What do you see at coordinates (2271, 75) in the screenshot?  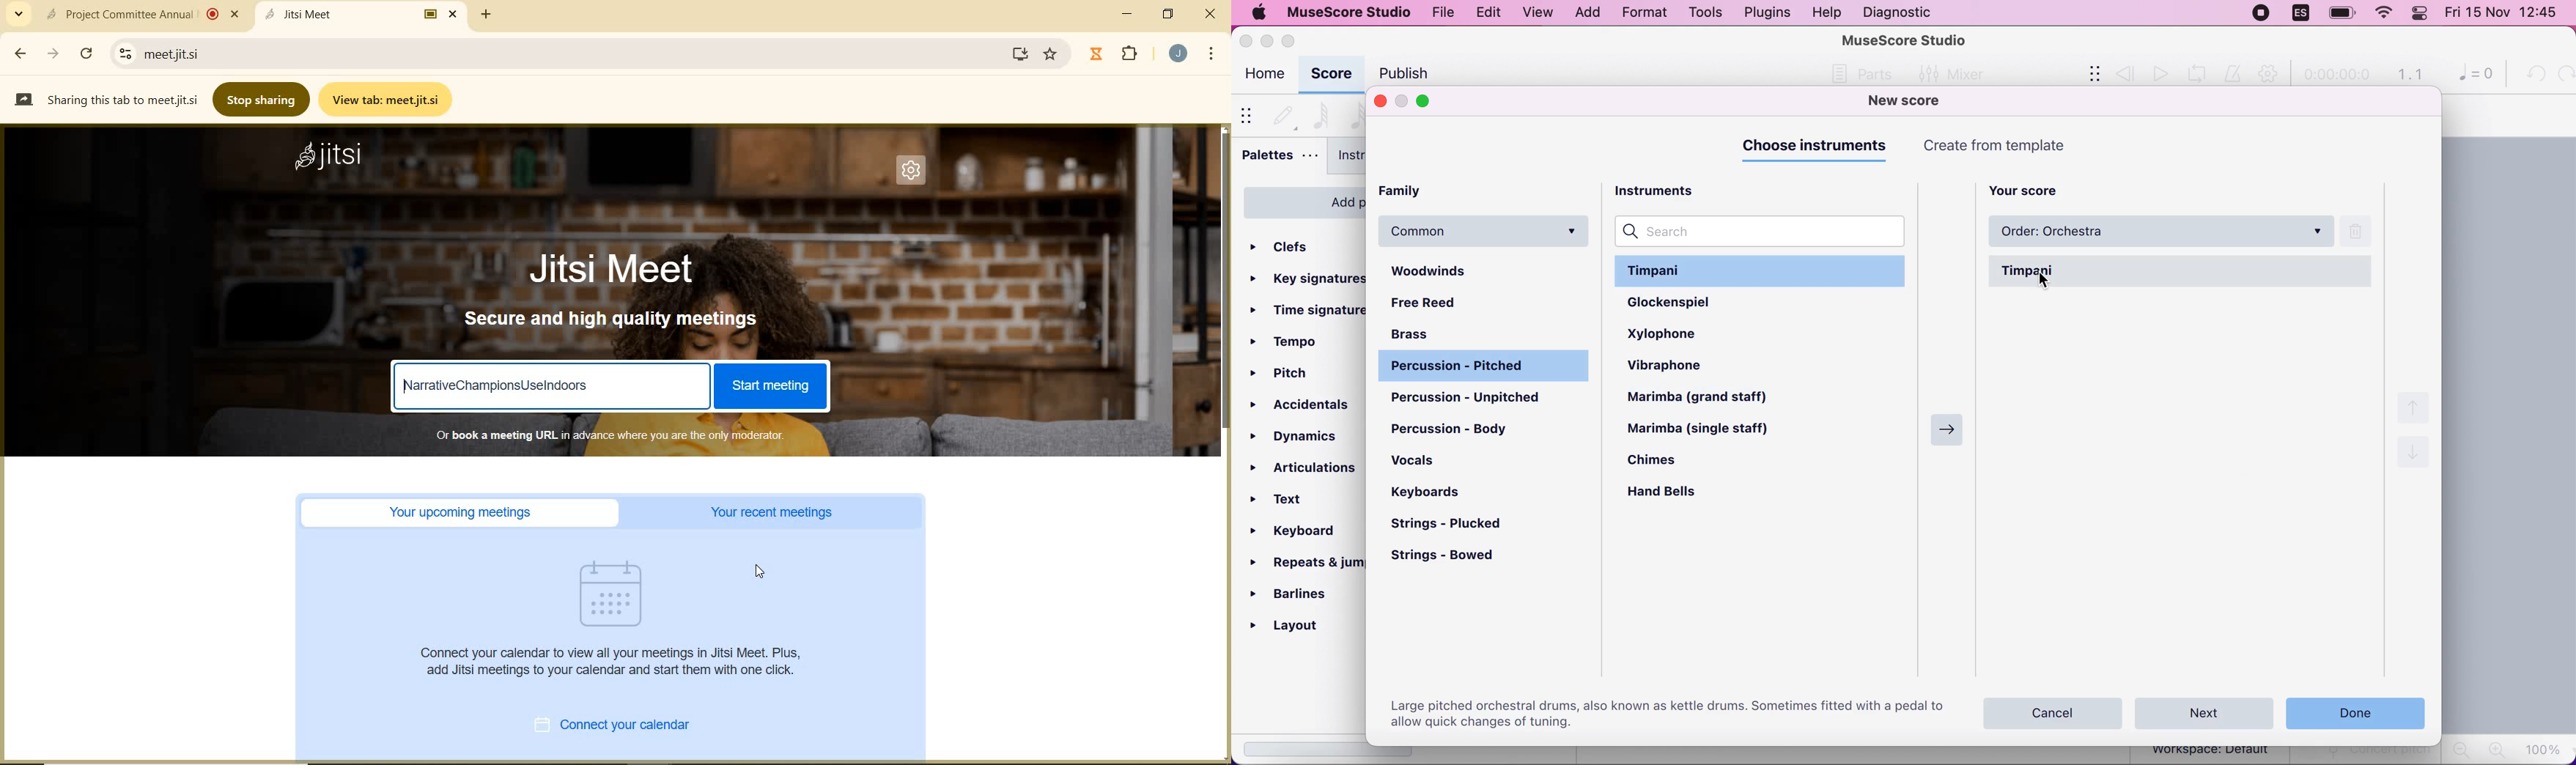 I see `playback settings` at bounding box center [2271, 75].